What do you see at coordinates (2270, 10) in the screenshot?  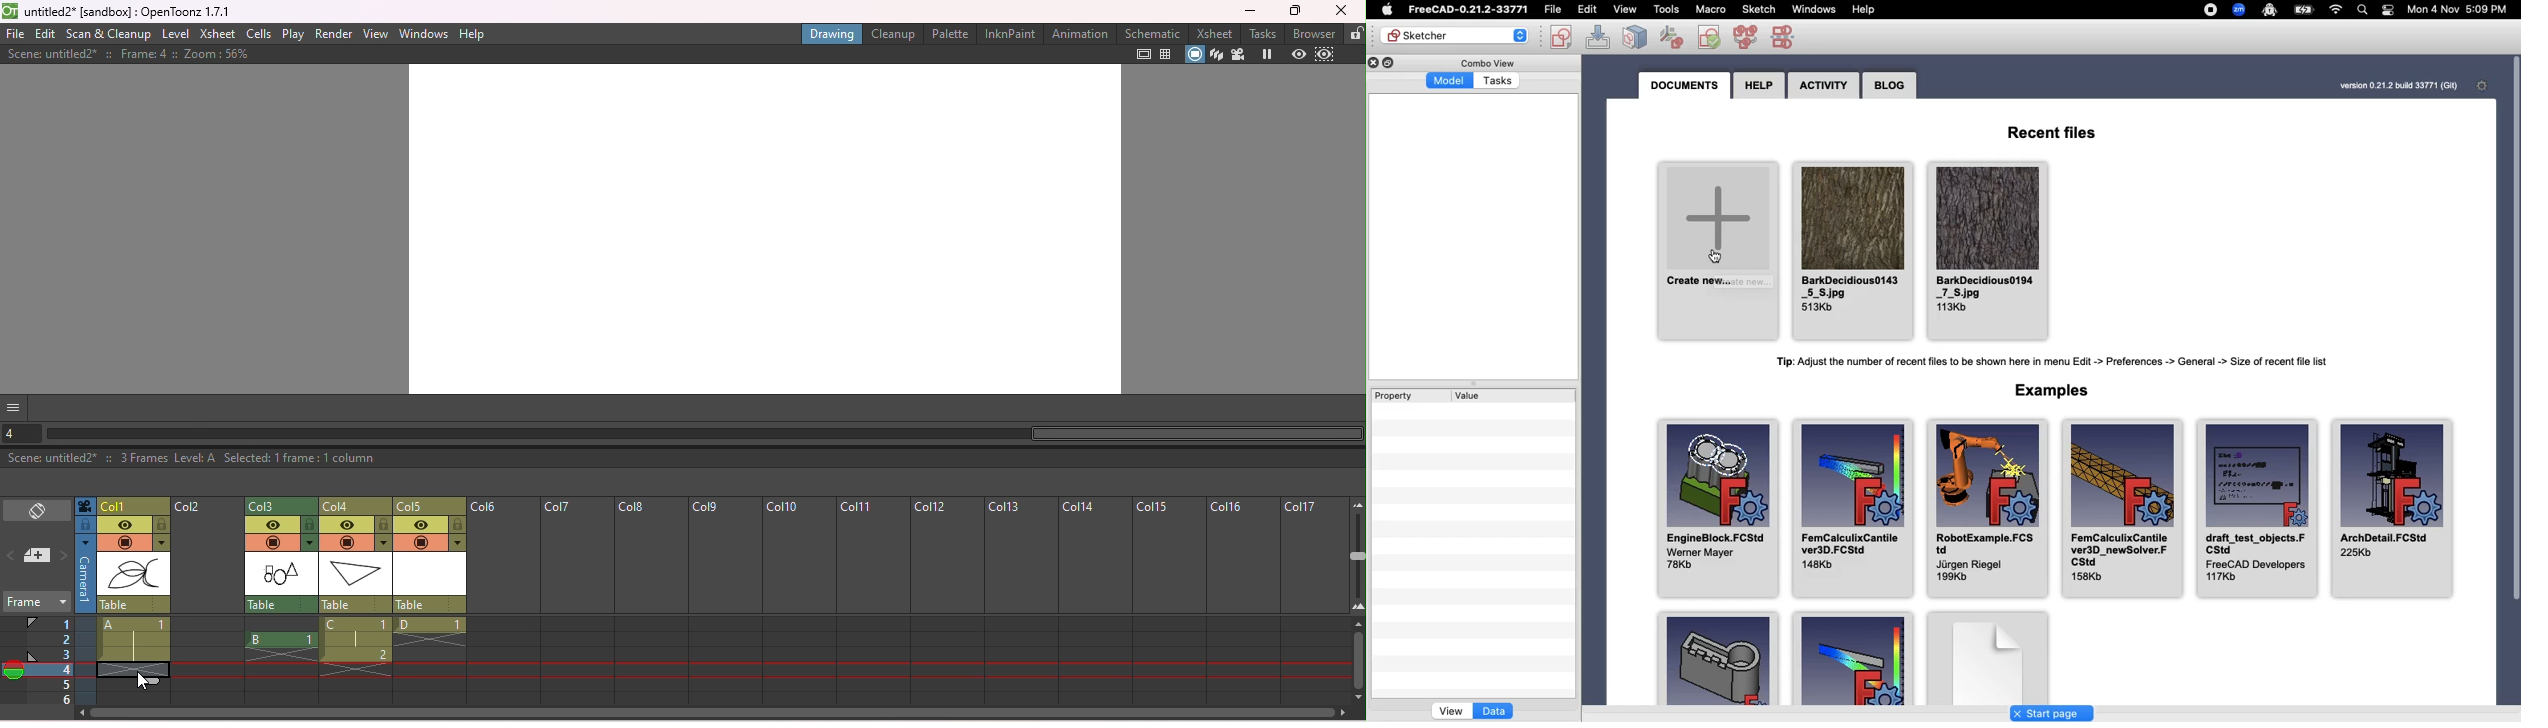 I see `Robot logo` at bounding box center [2270, 10].